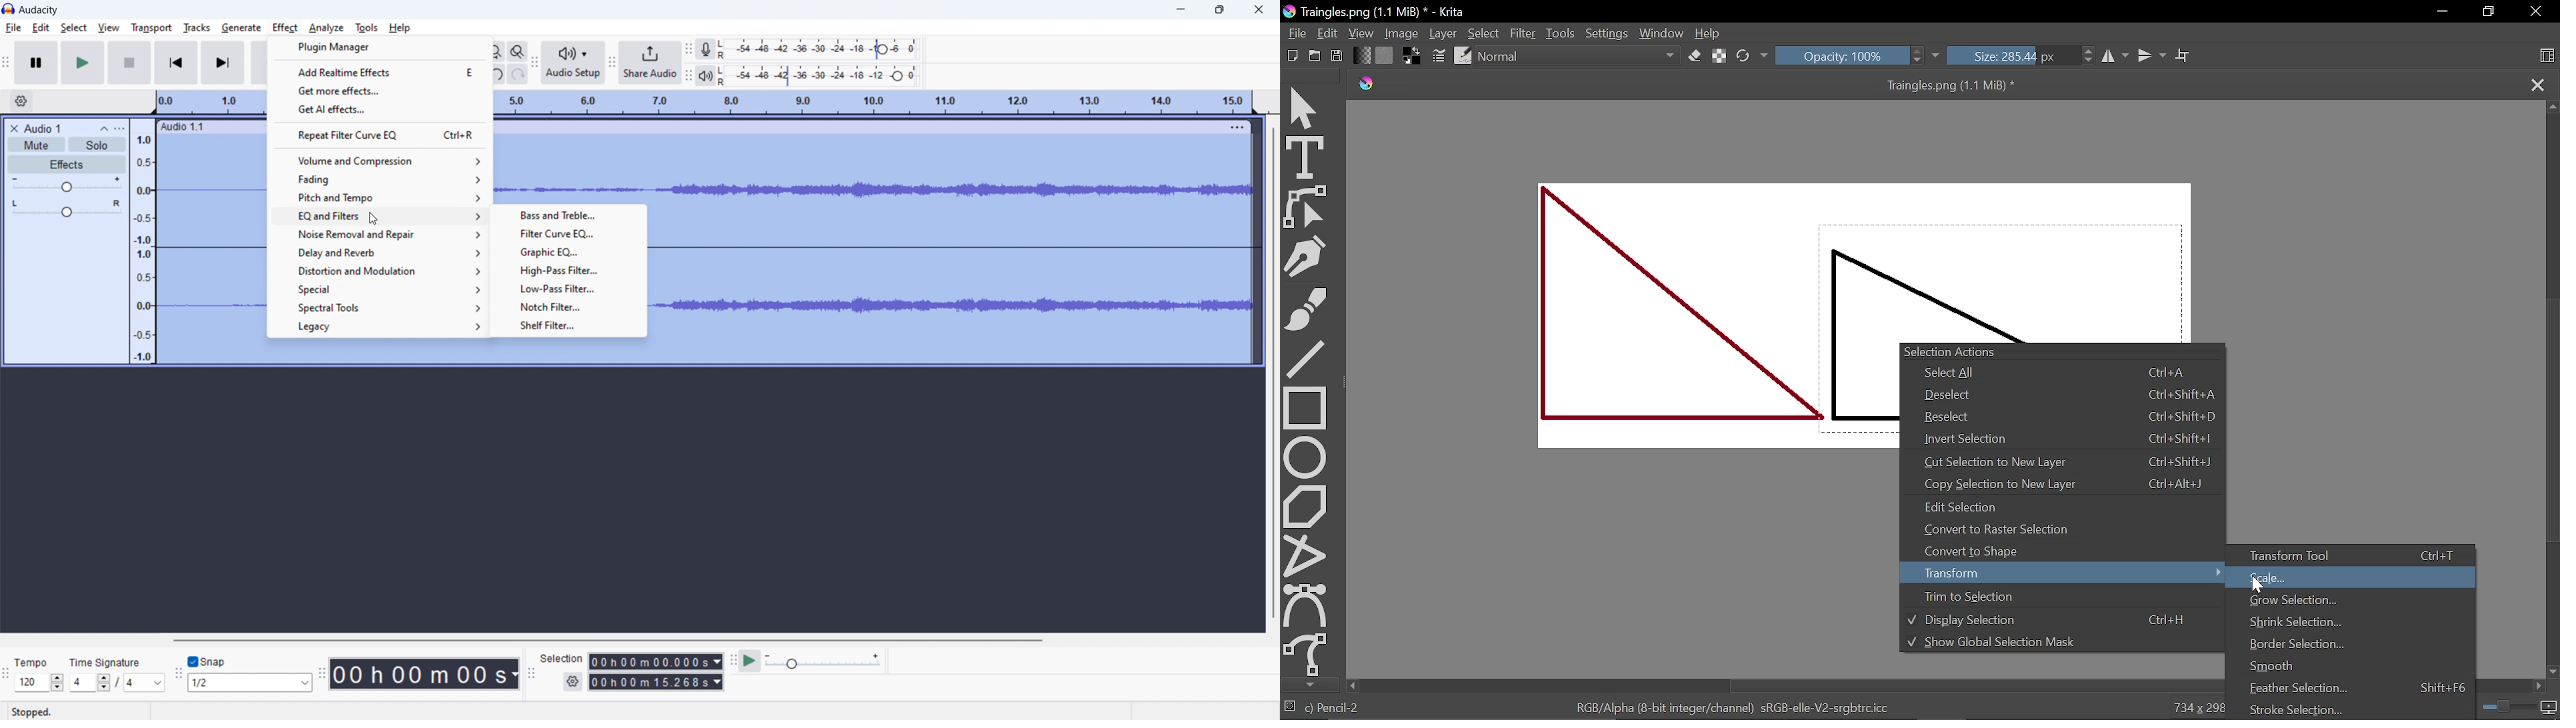 The image size is (2576, 728). What do you see at coordinates (2062, 529) in the screenshot?
I see `Convert to Raster Selection` at bounding box center [2062, 529].